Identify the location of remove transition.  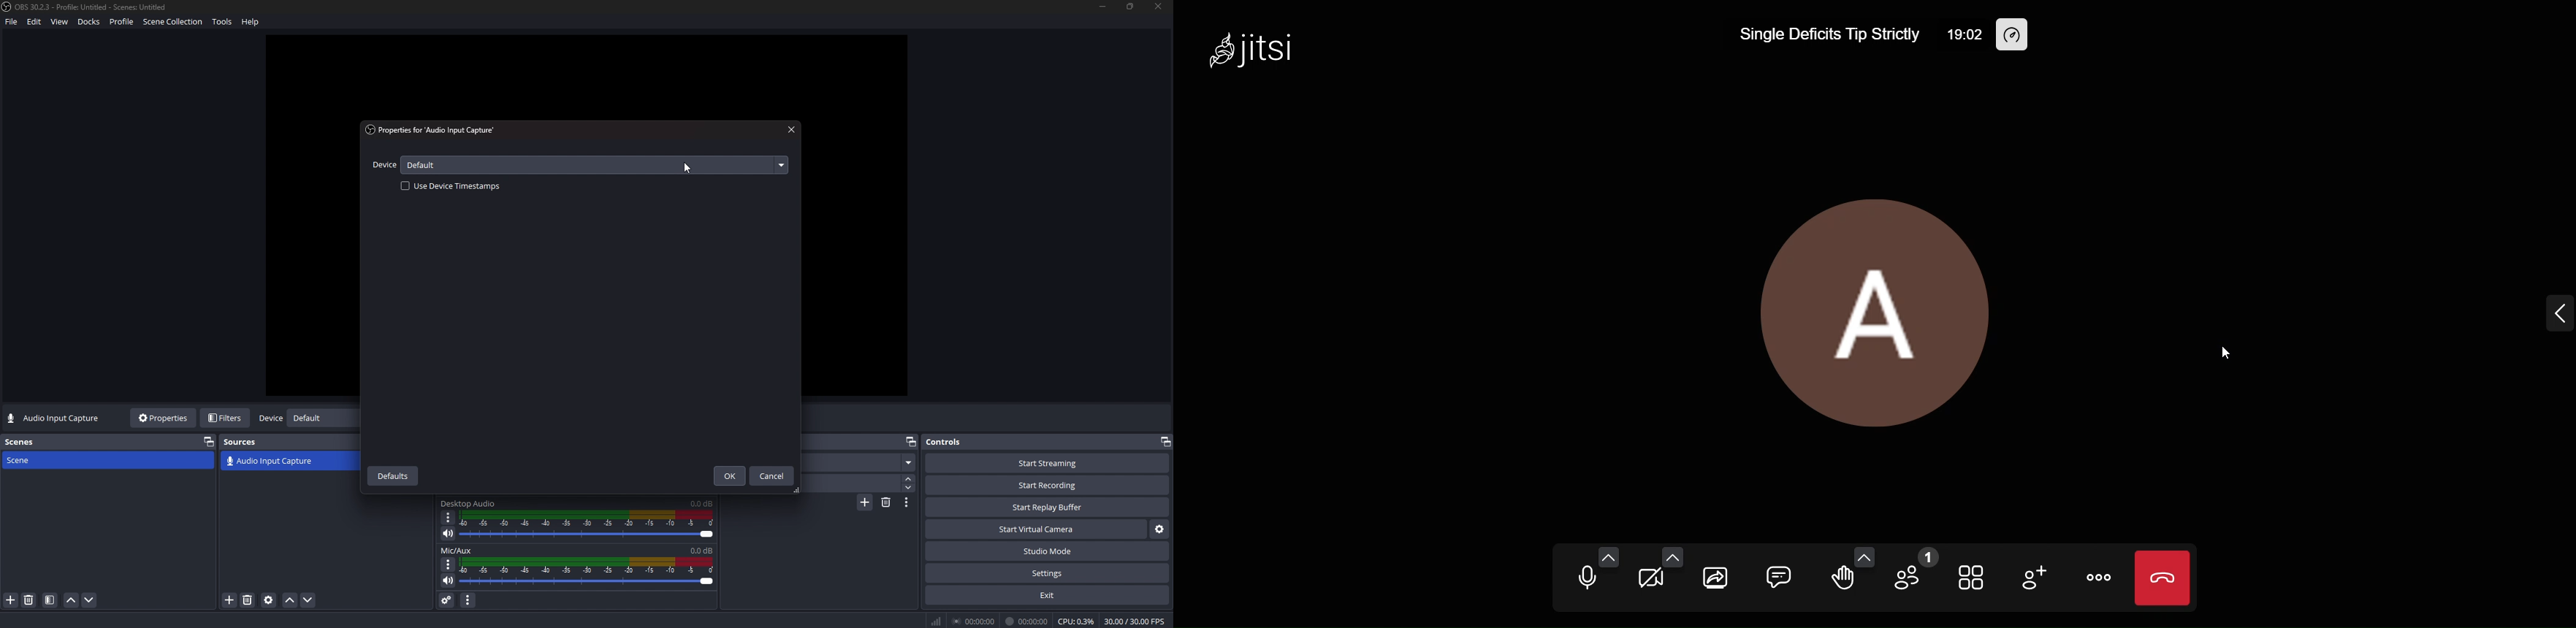
(886, 502).